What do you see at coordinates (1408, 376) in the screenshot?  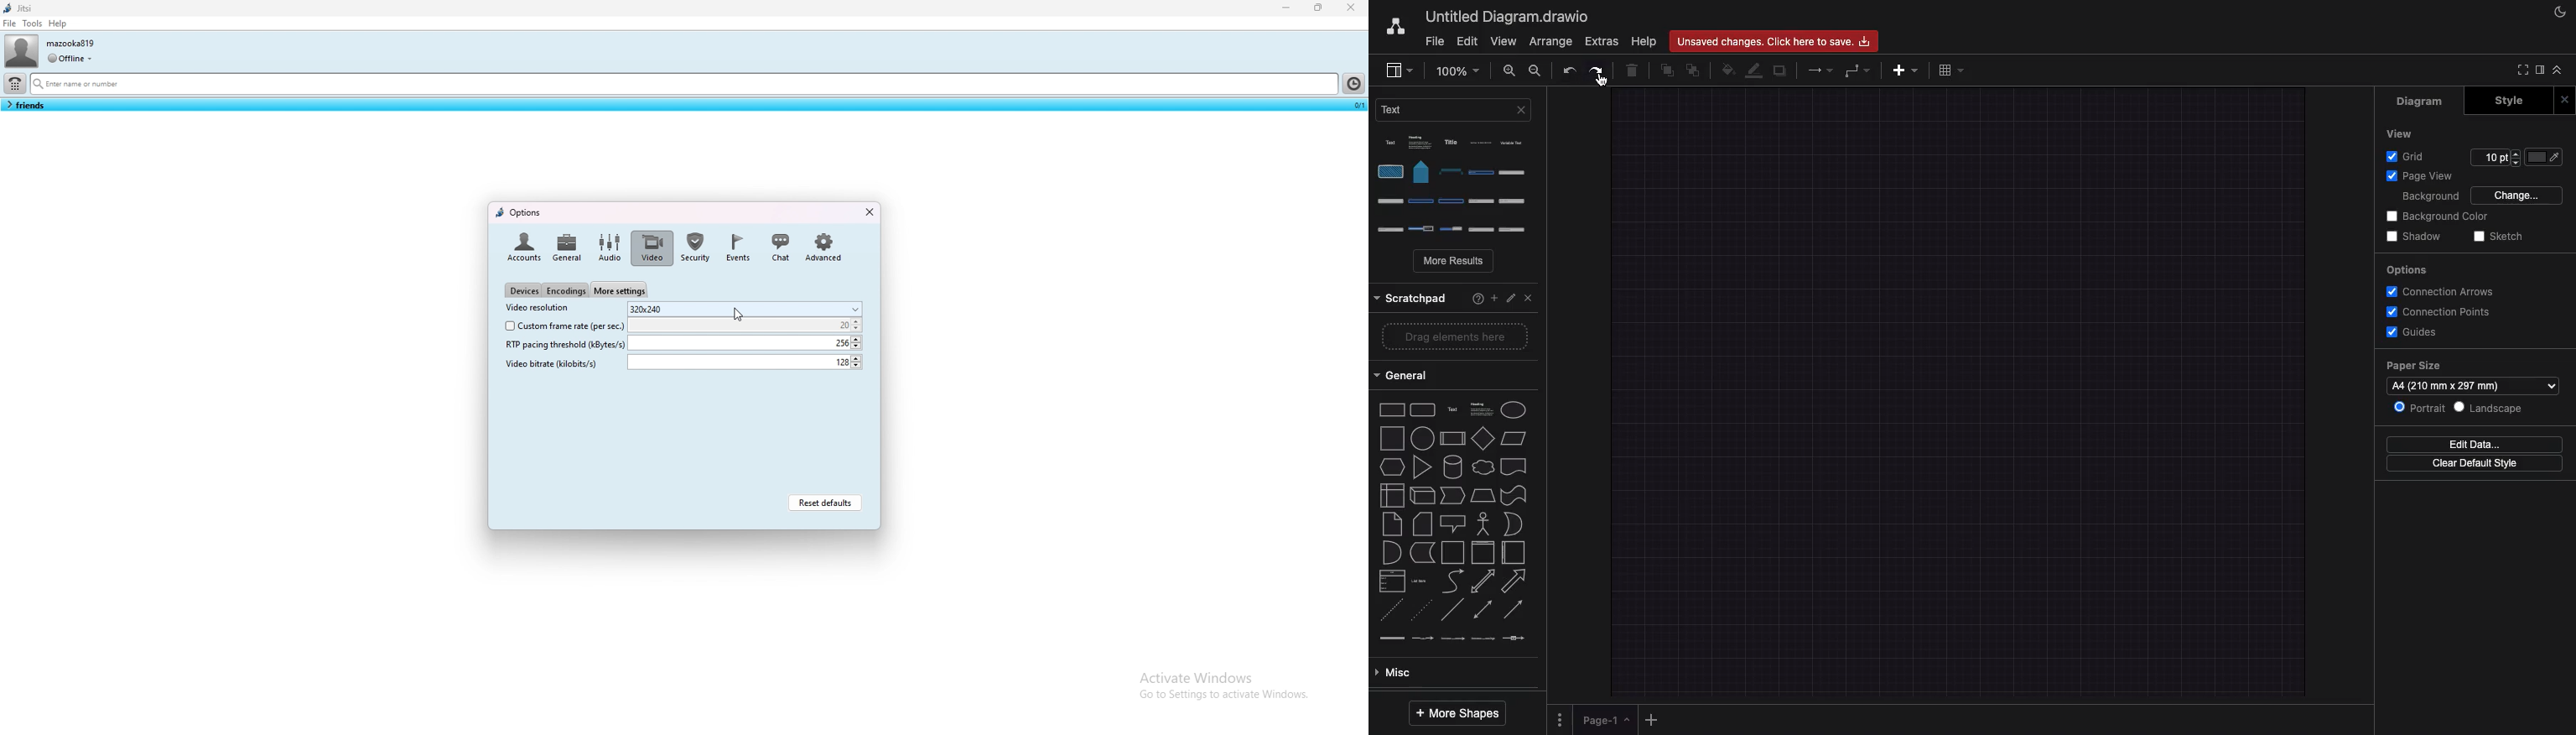 I see `General` at bounding box center [1408, 376].